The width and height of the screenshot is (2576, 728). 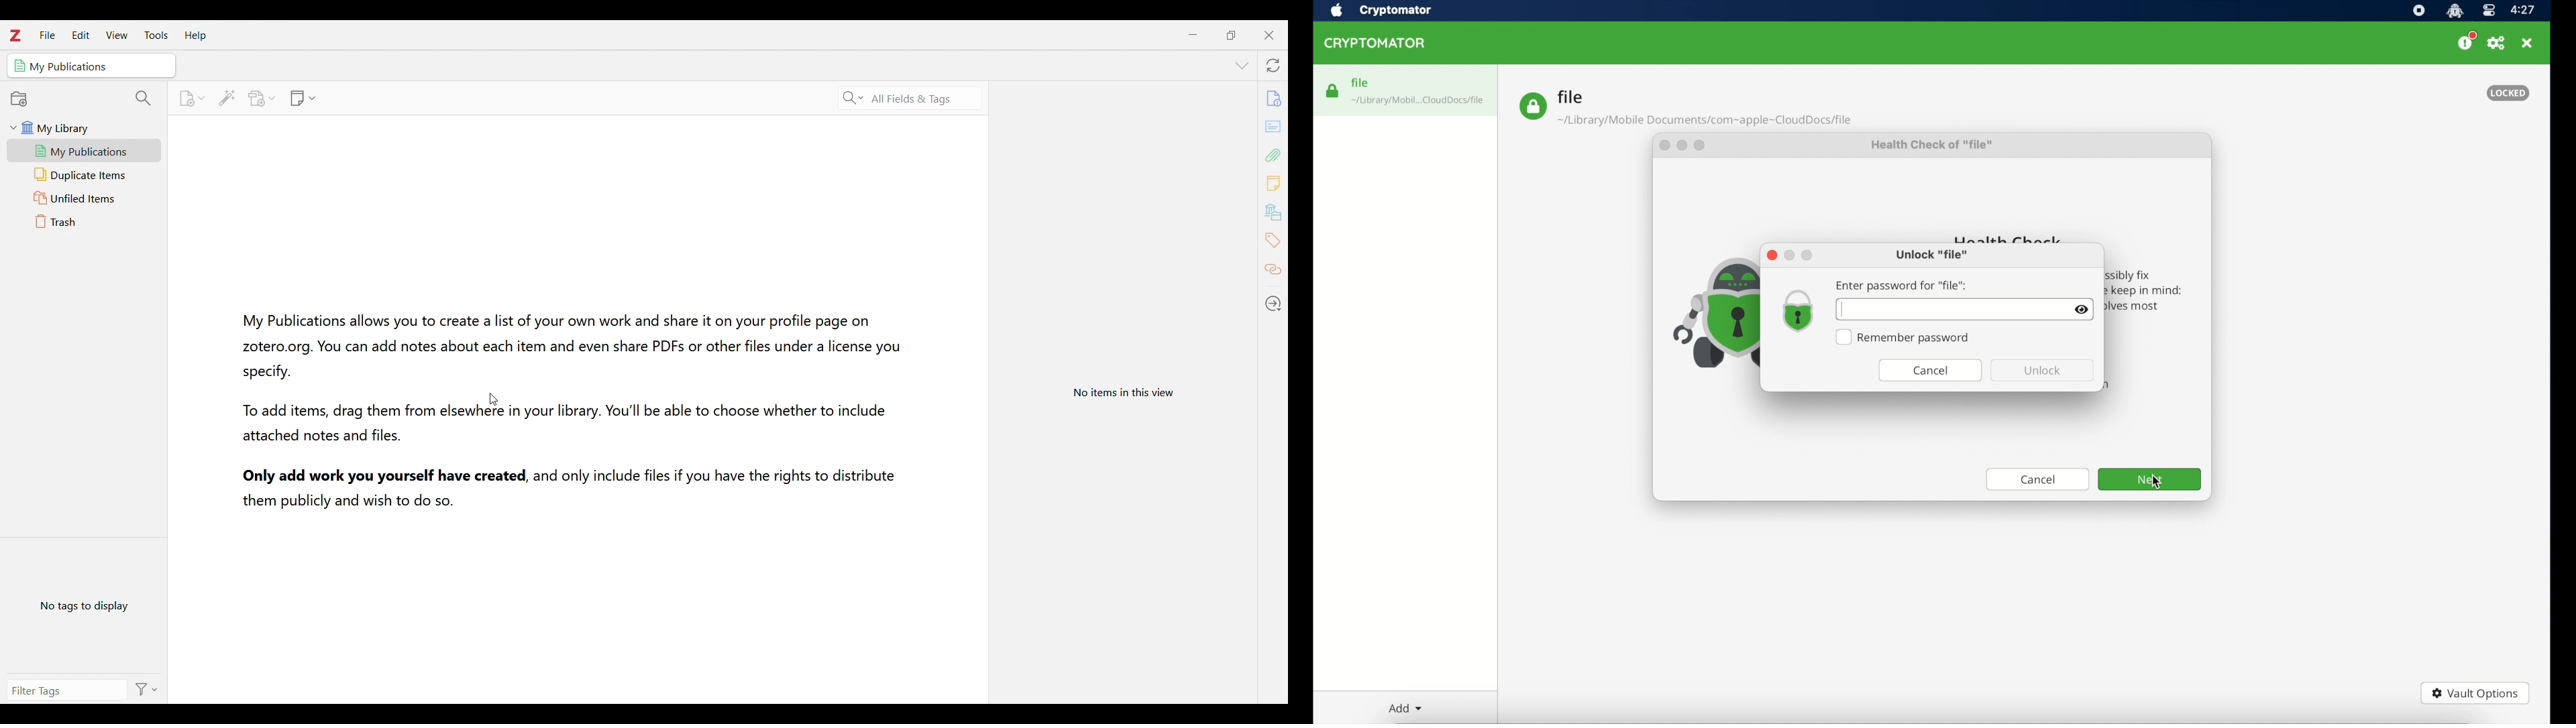 What do you see at coordinates (89, 127) in the screenshot?
I see `My library` at bounding box center [89, 127].